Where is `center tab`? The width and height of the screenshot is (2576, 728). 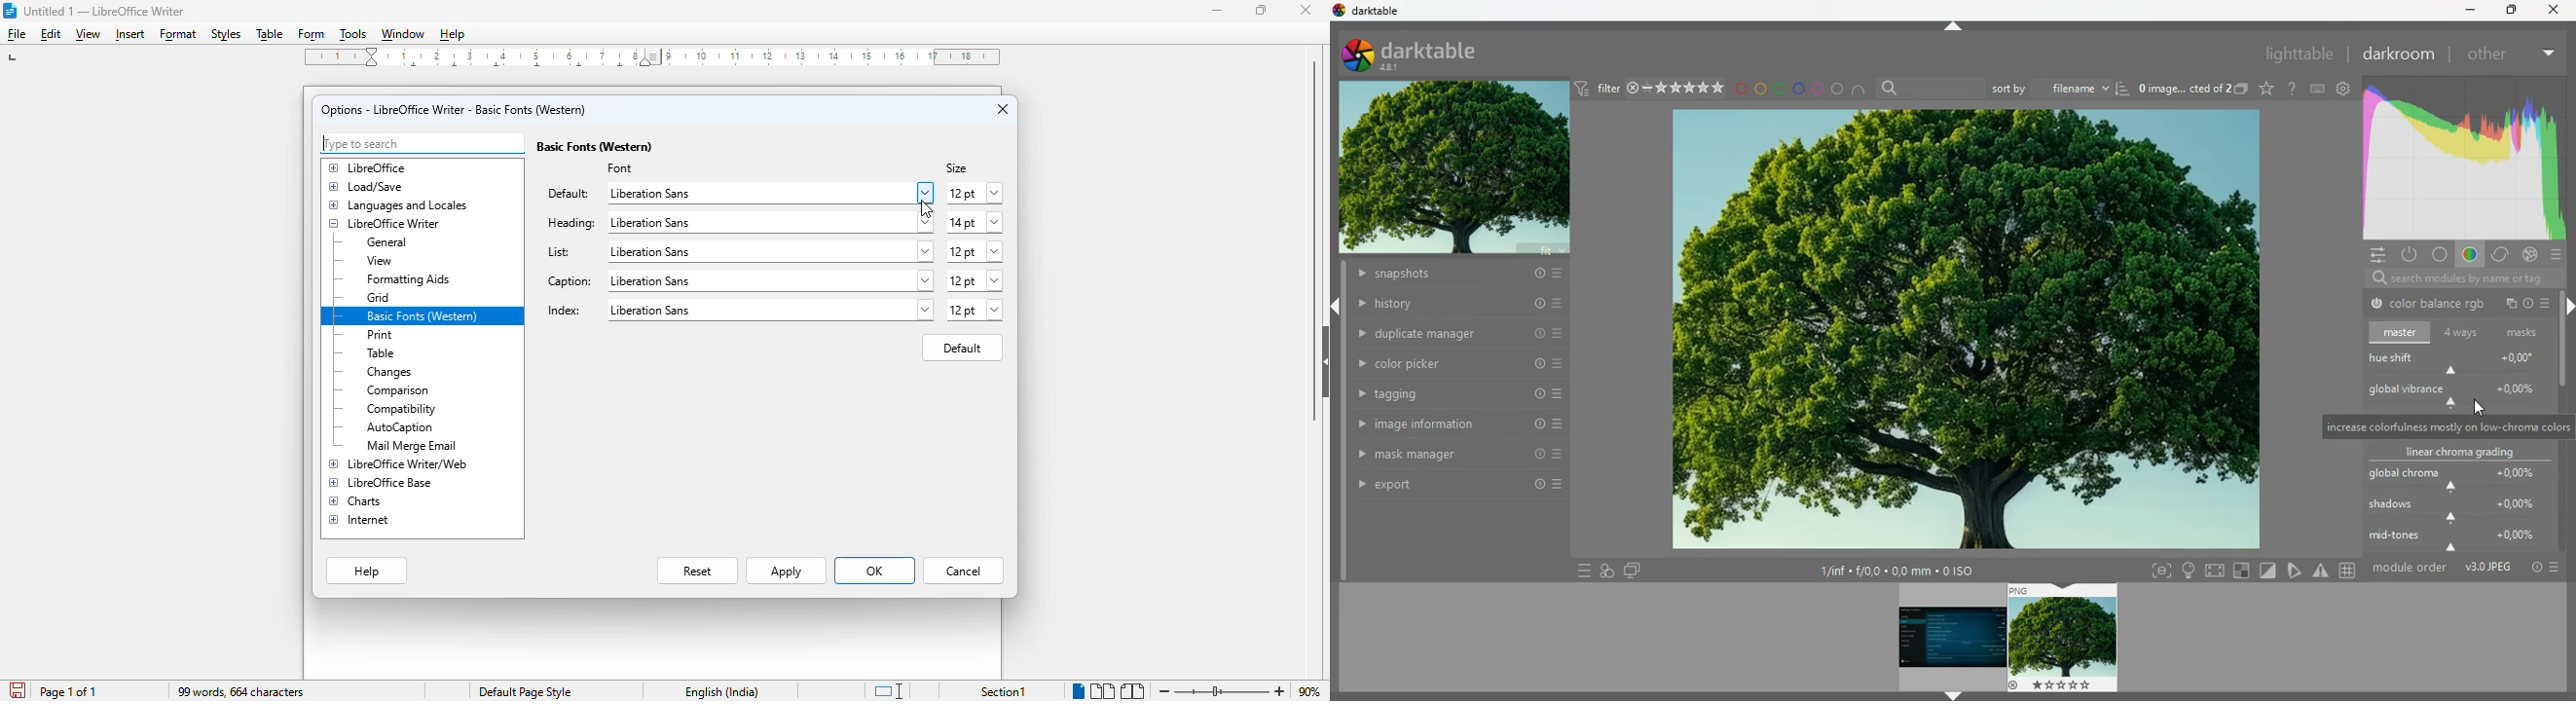 center tab is located at coordinates (499, 69).